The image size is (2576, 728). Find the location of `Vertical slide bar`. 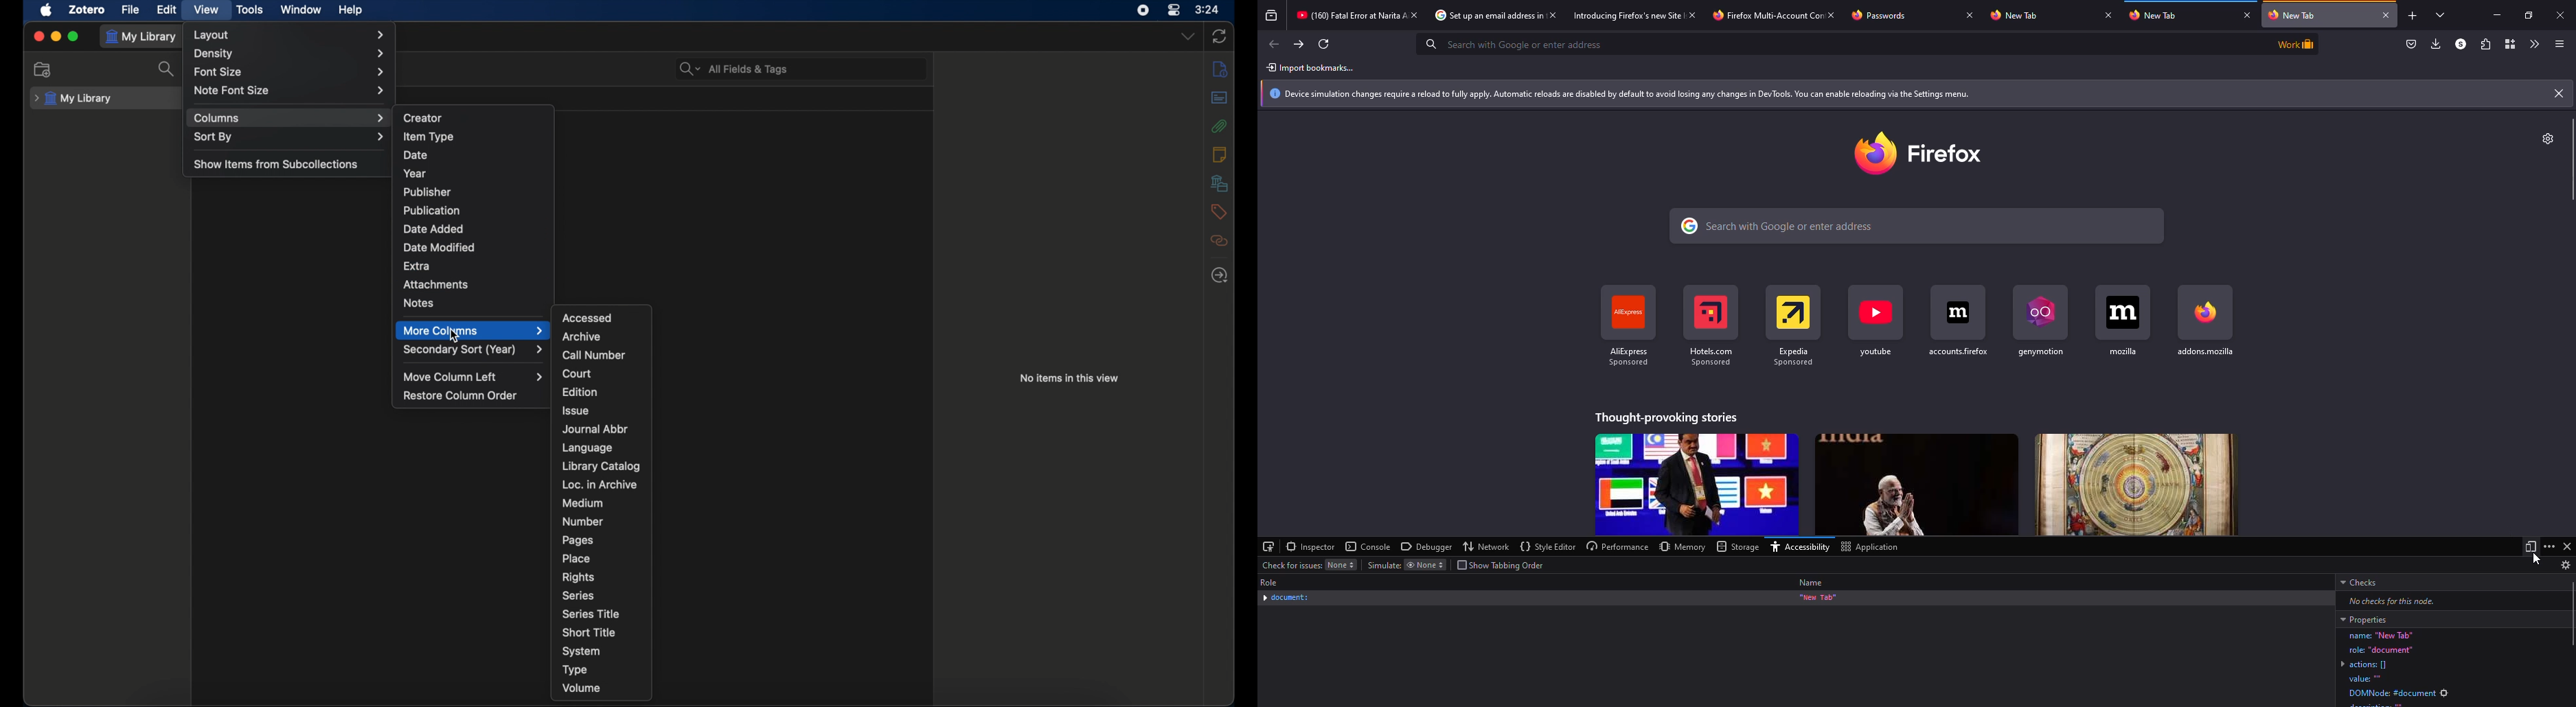

Vertical slide bar is located at coordinates (2573, 614).